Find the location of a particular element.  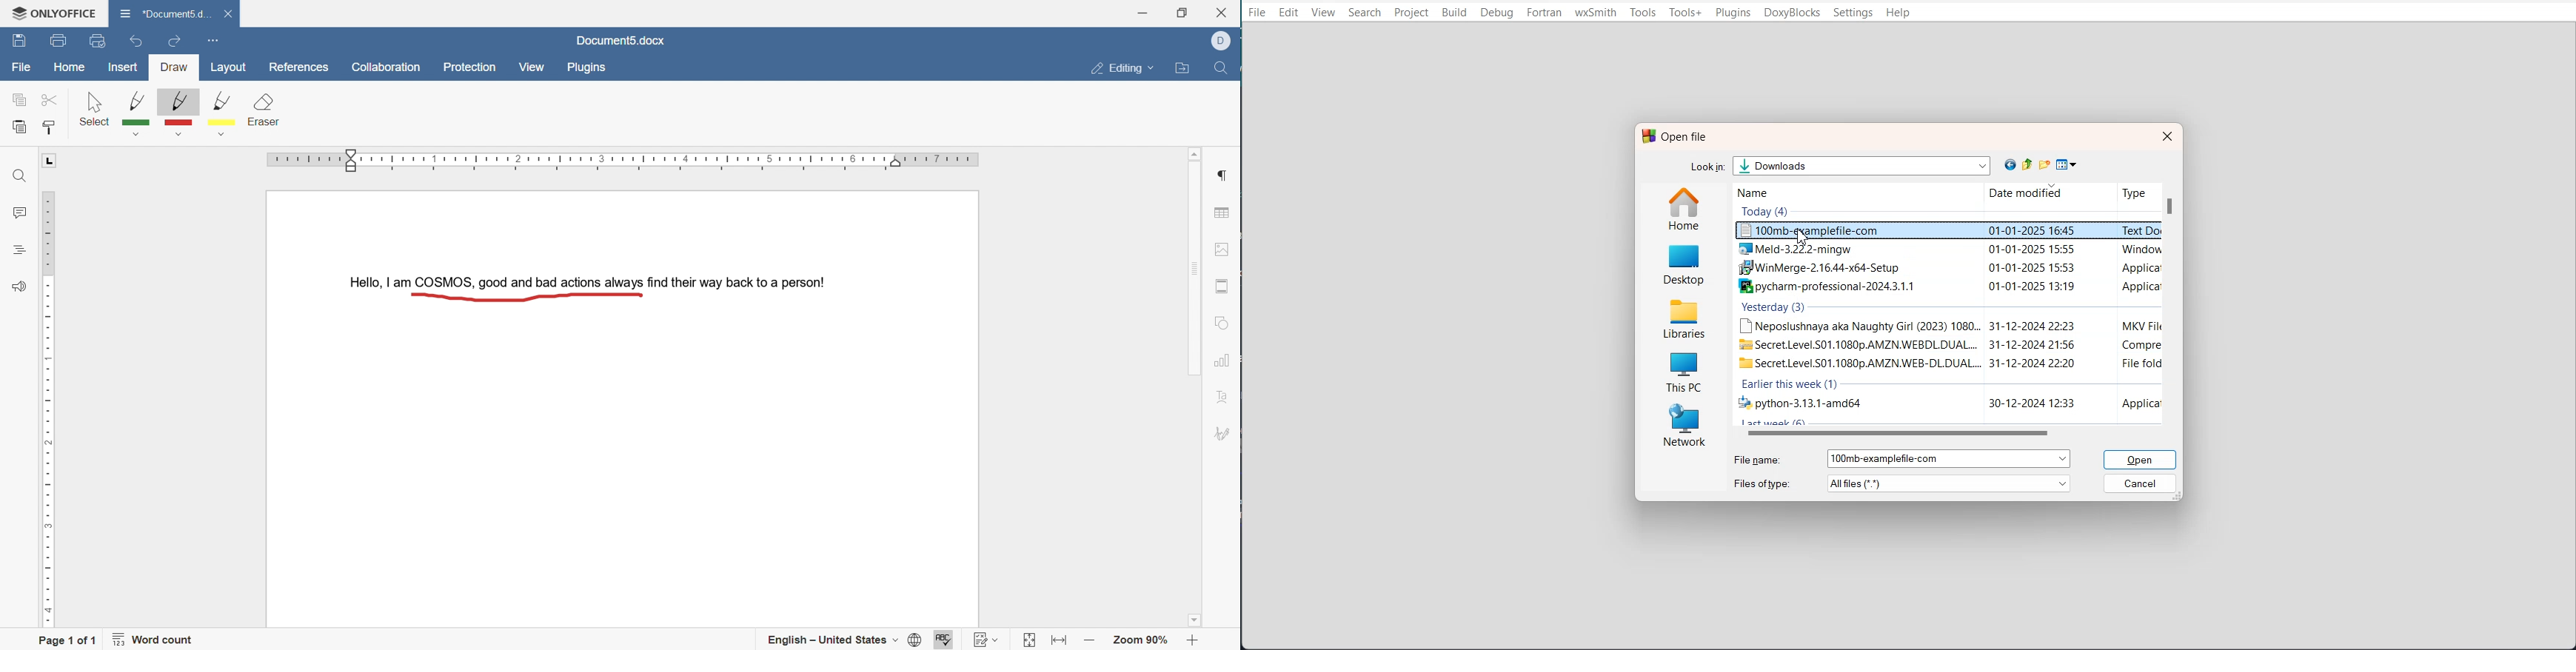

quick print is located at coordinates (100, 40).